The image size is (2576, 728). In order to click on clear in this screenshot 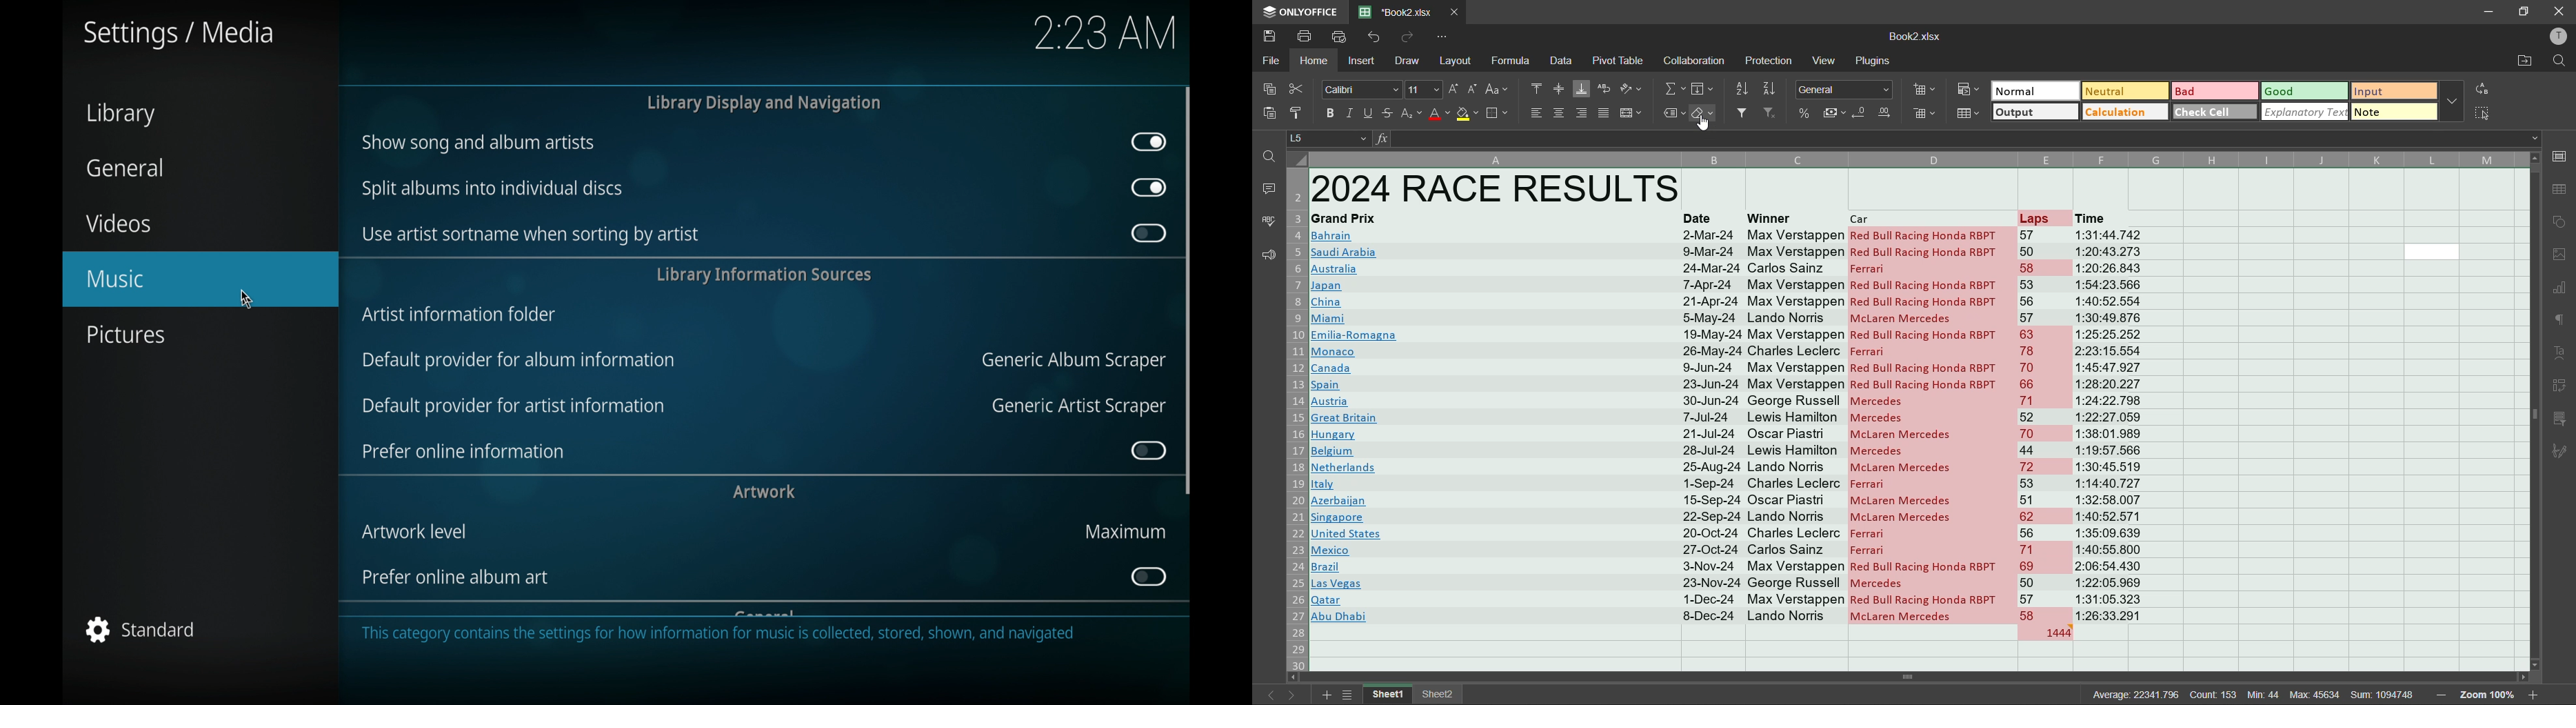, I will do `click(1704, 115)`.